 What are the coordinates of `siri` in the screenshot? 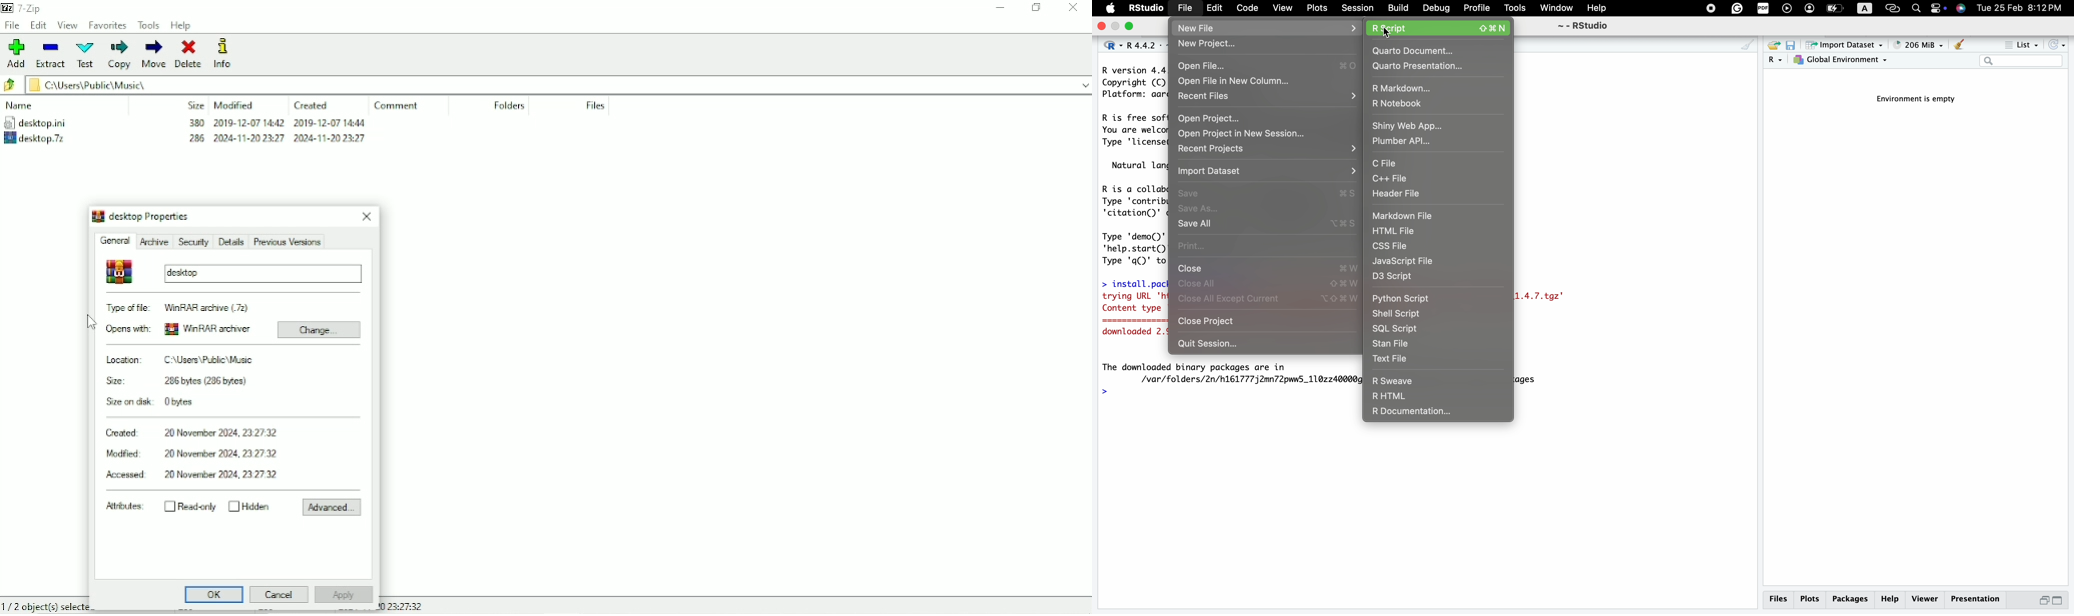 It's located at (1962, 9).